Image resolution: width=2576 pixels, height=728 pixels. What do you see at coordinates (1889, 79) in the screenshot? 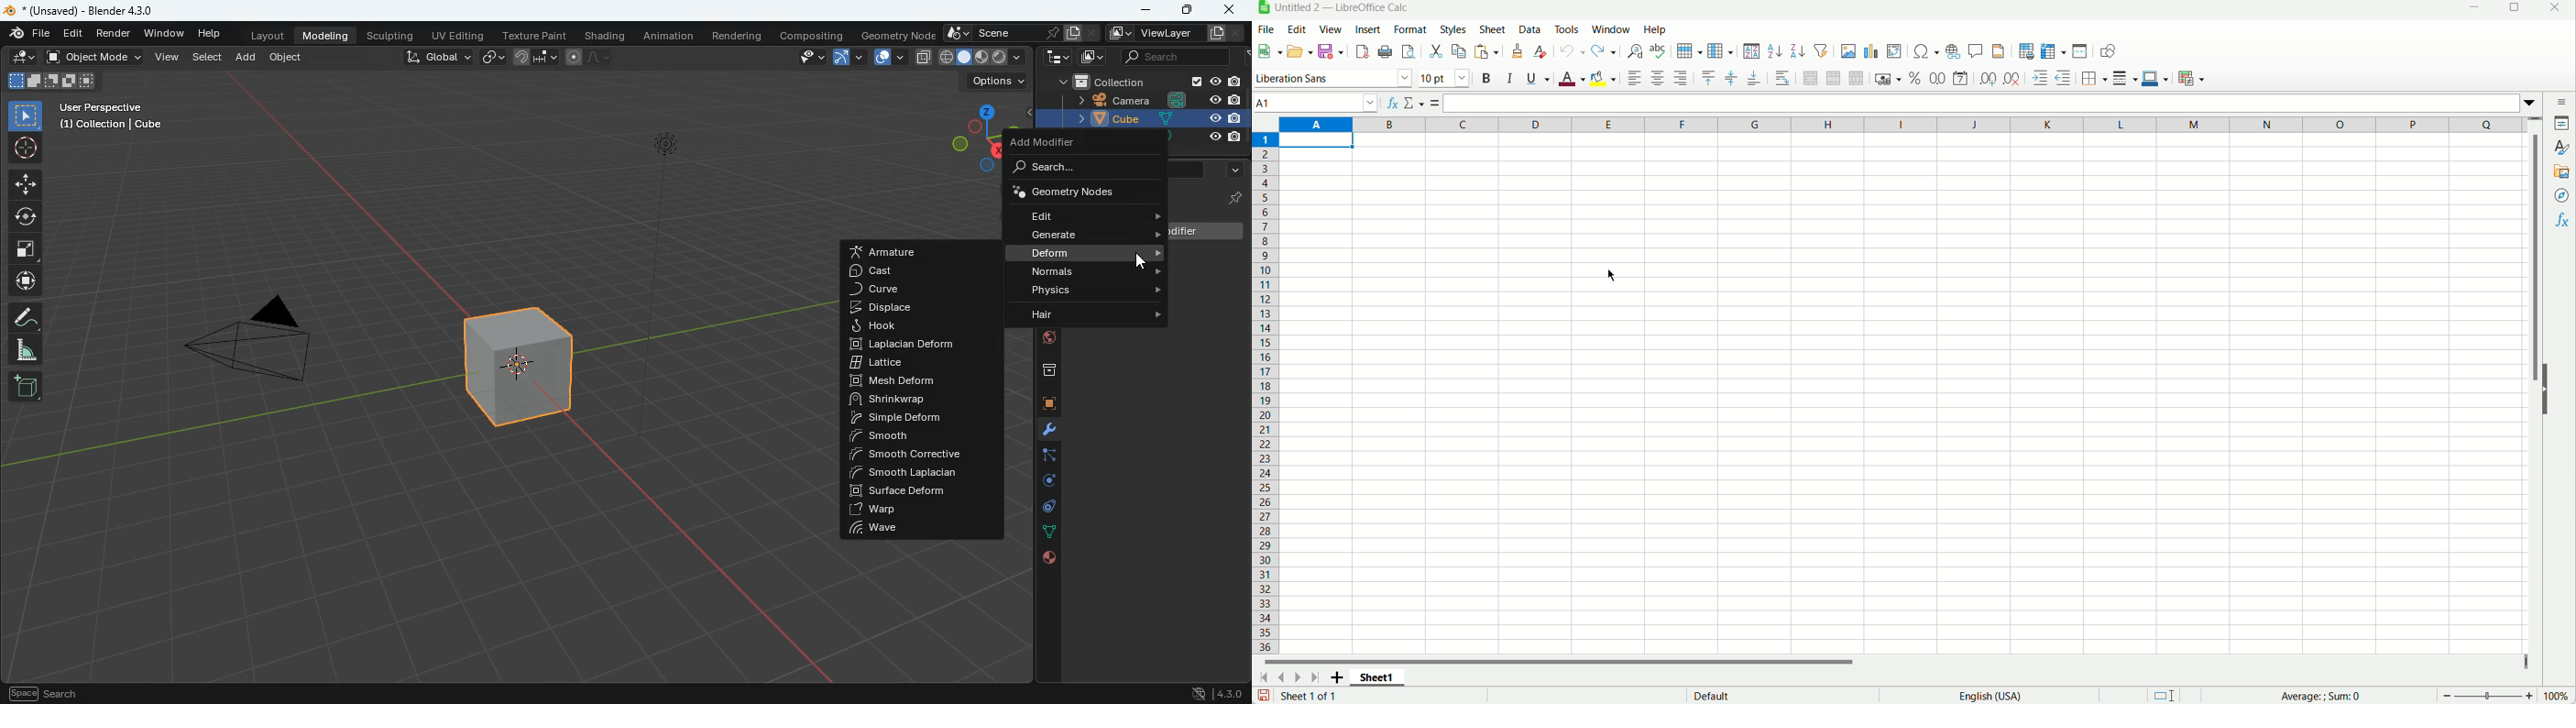
I see `Format as currency` at bounding box center [1889, 79].